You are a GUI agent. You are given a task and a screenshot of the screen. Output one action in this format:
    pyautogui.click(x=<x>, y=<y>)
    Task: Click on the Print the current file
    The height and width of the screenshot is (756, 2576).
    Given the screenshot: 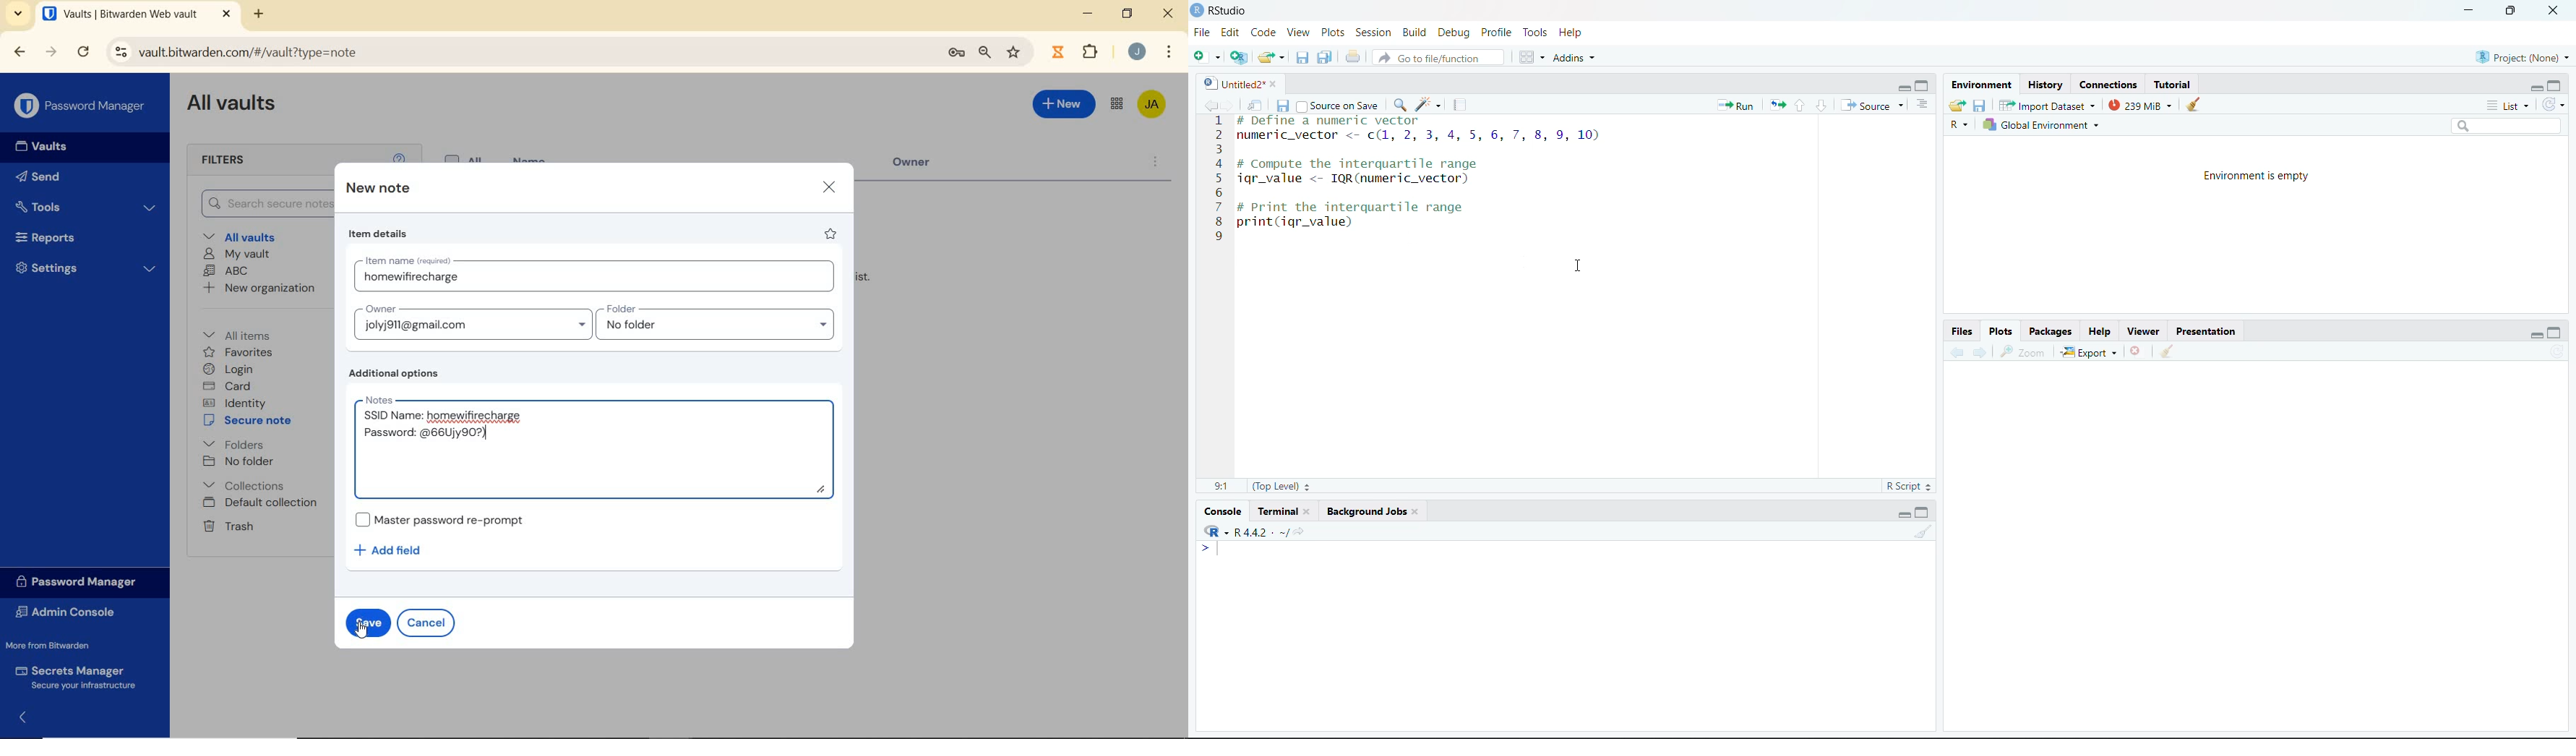 What is the action you would take?
    pyautogui.click(x=1352, y=56)
    